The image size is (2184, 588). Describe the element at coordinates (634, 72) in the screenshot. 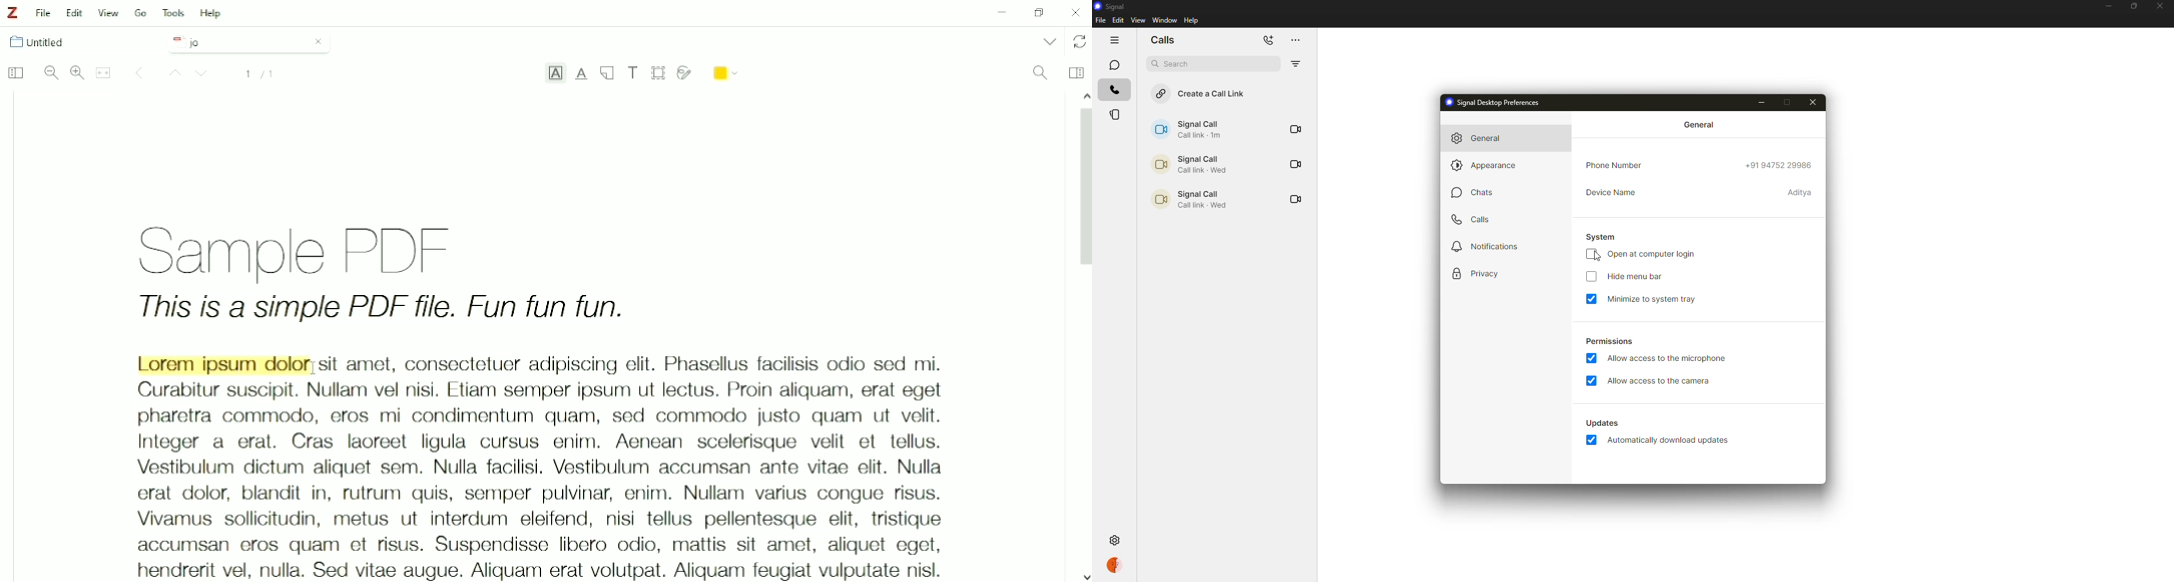

I see `Add Text` at that location.